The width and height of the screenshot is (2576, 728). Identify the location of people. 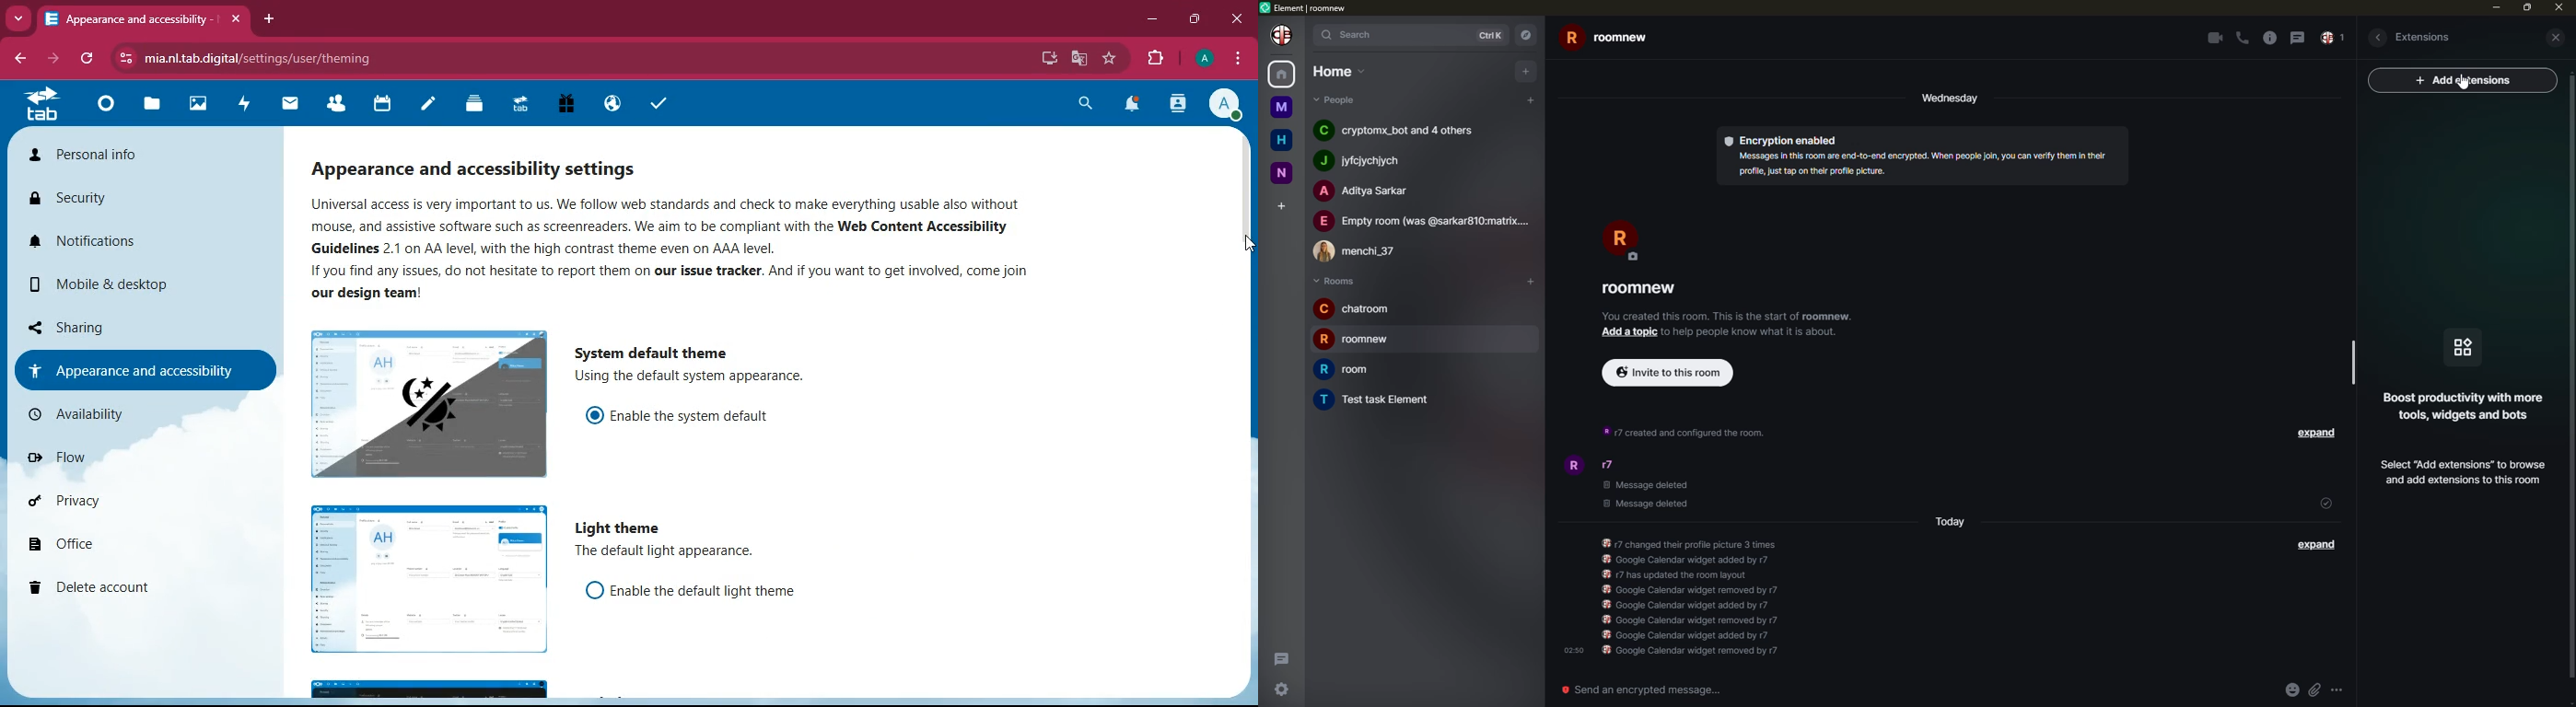
(1423, 221).